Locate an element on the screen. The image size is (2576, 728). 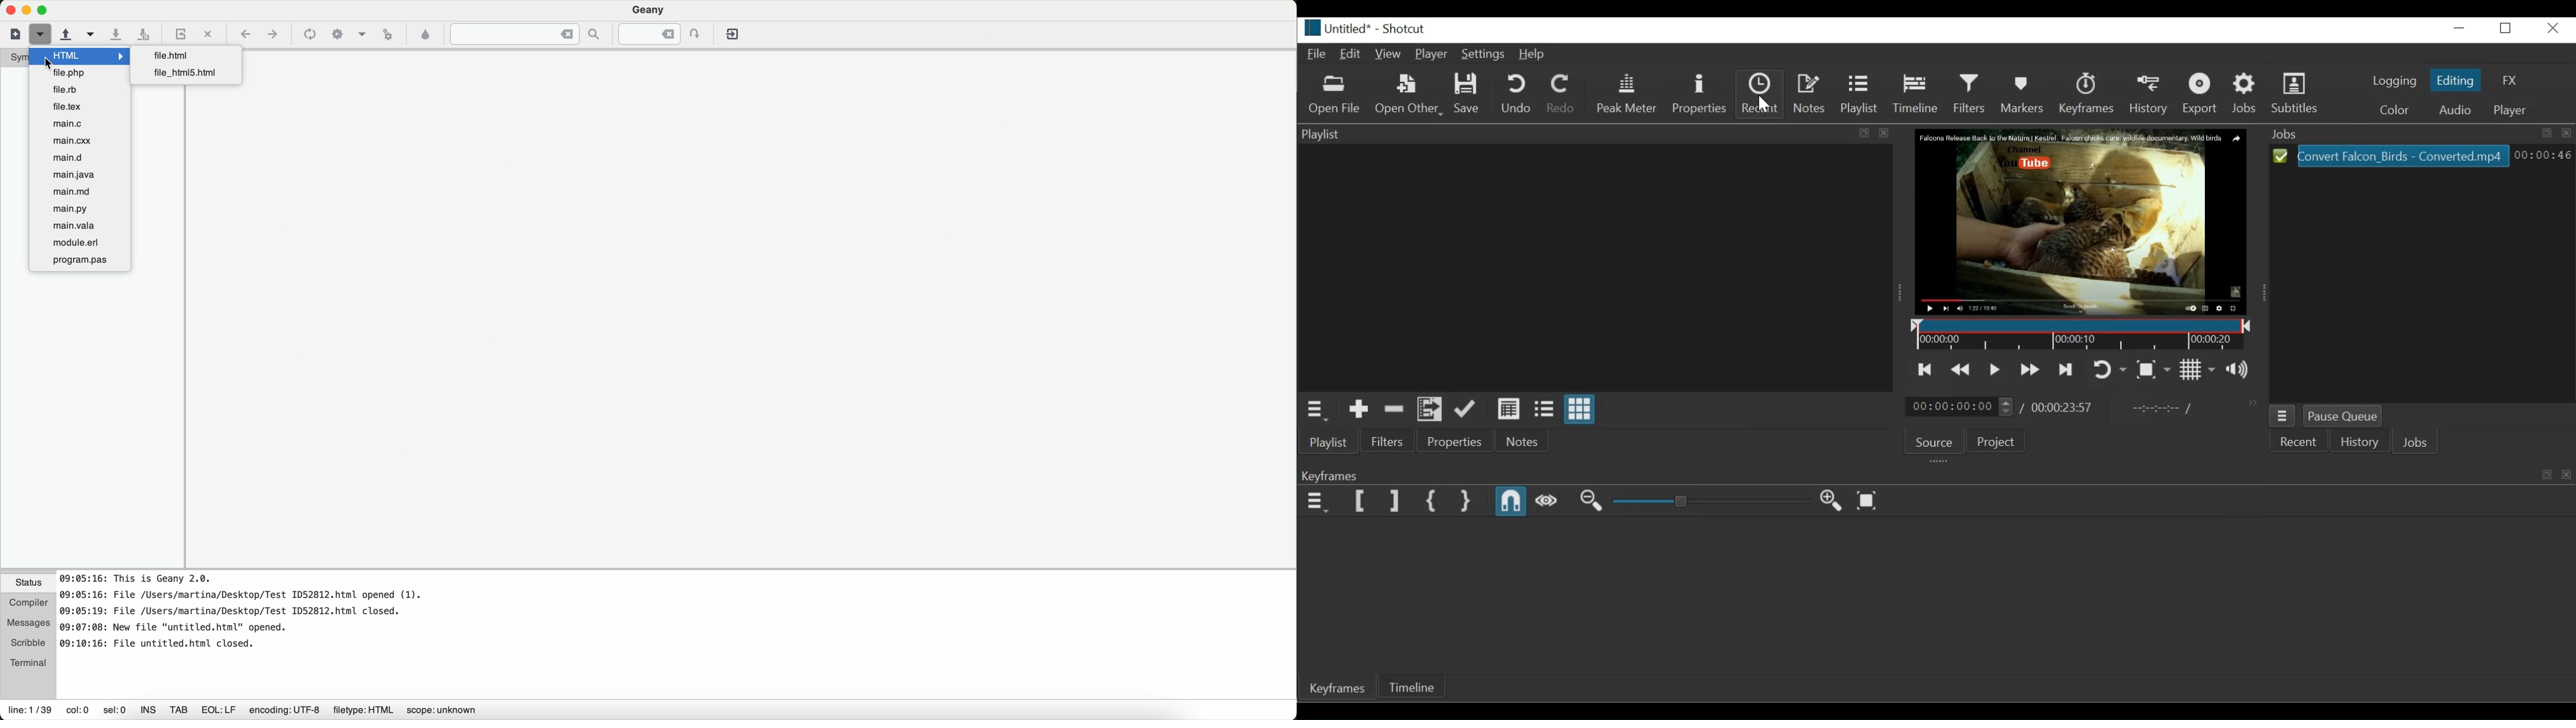
Restore is located at coordinates (2505, 28).